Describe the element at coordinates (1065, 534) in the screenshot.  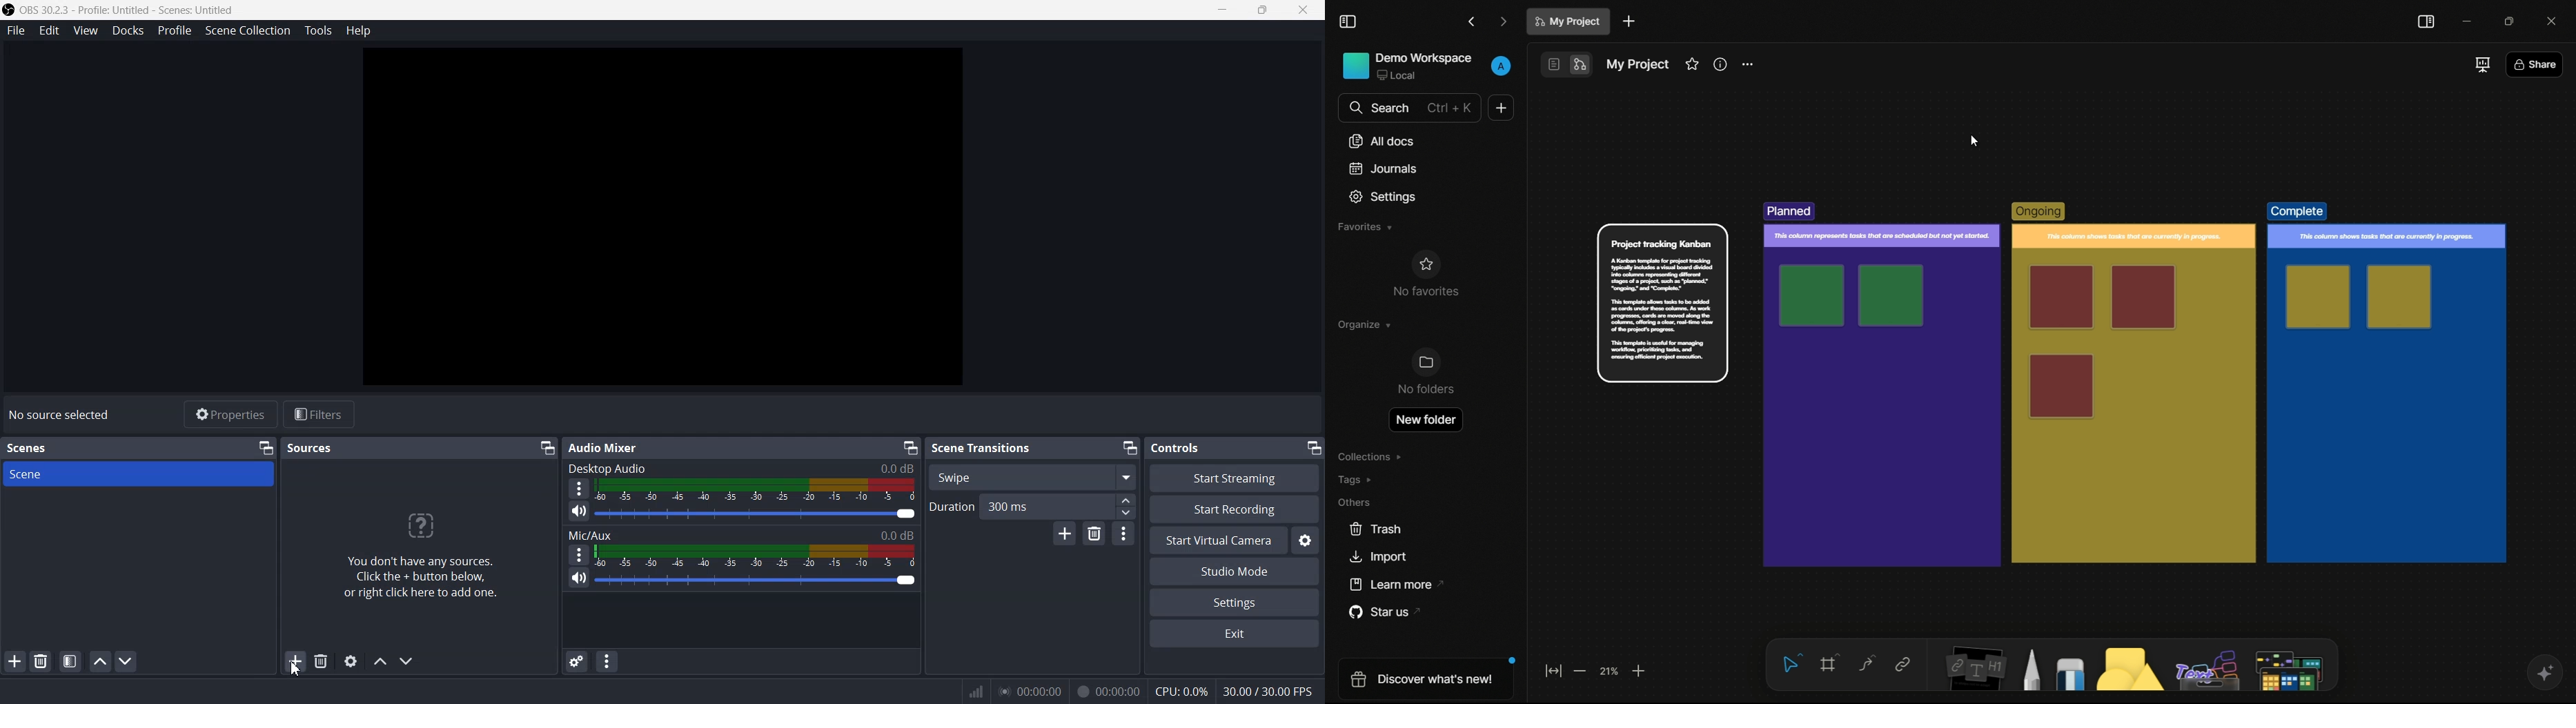
I see `Add configurable Transistion` at that location.